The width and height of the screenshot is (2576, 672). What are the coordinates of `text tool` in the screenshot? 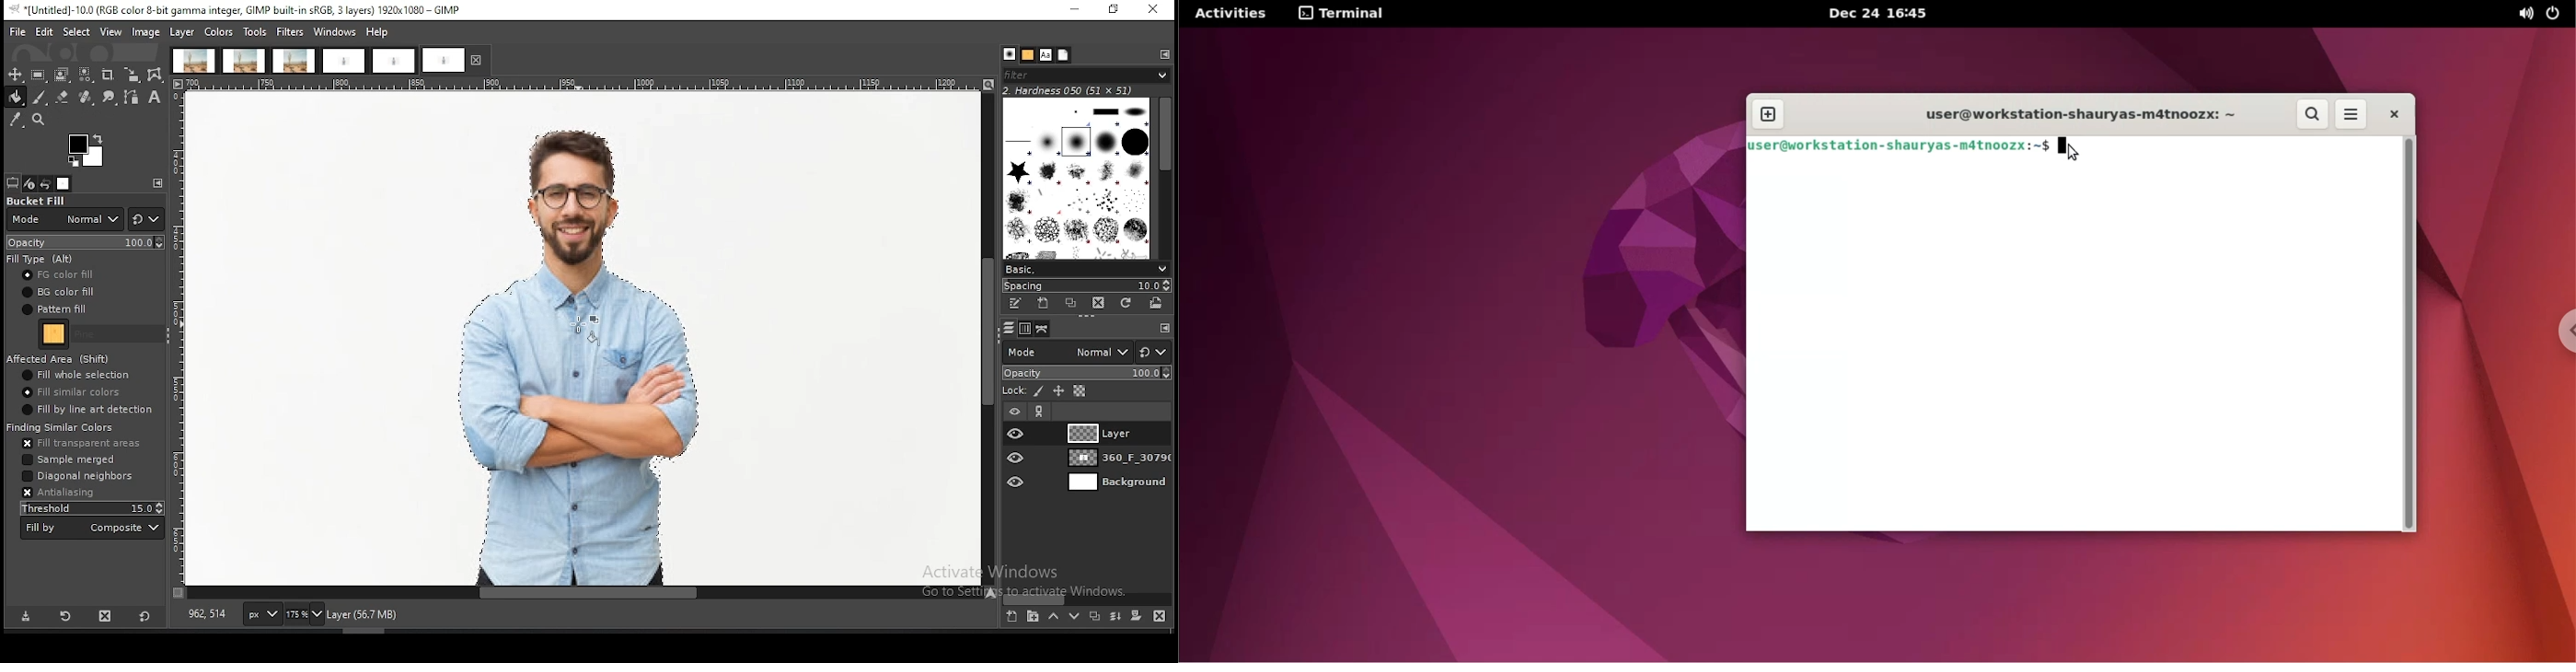 It's located at (155, 98).